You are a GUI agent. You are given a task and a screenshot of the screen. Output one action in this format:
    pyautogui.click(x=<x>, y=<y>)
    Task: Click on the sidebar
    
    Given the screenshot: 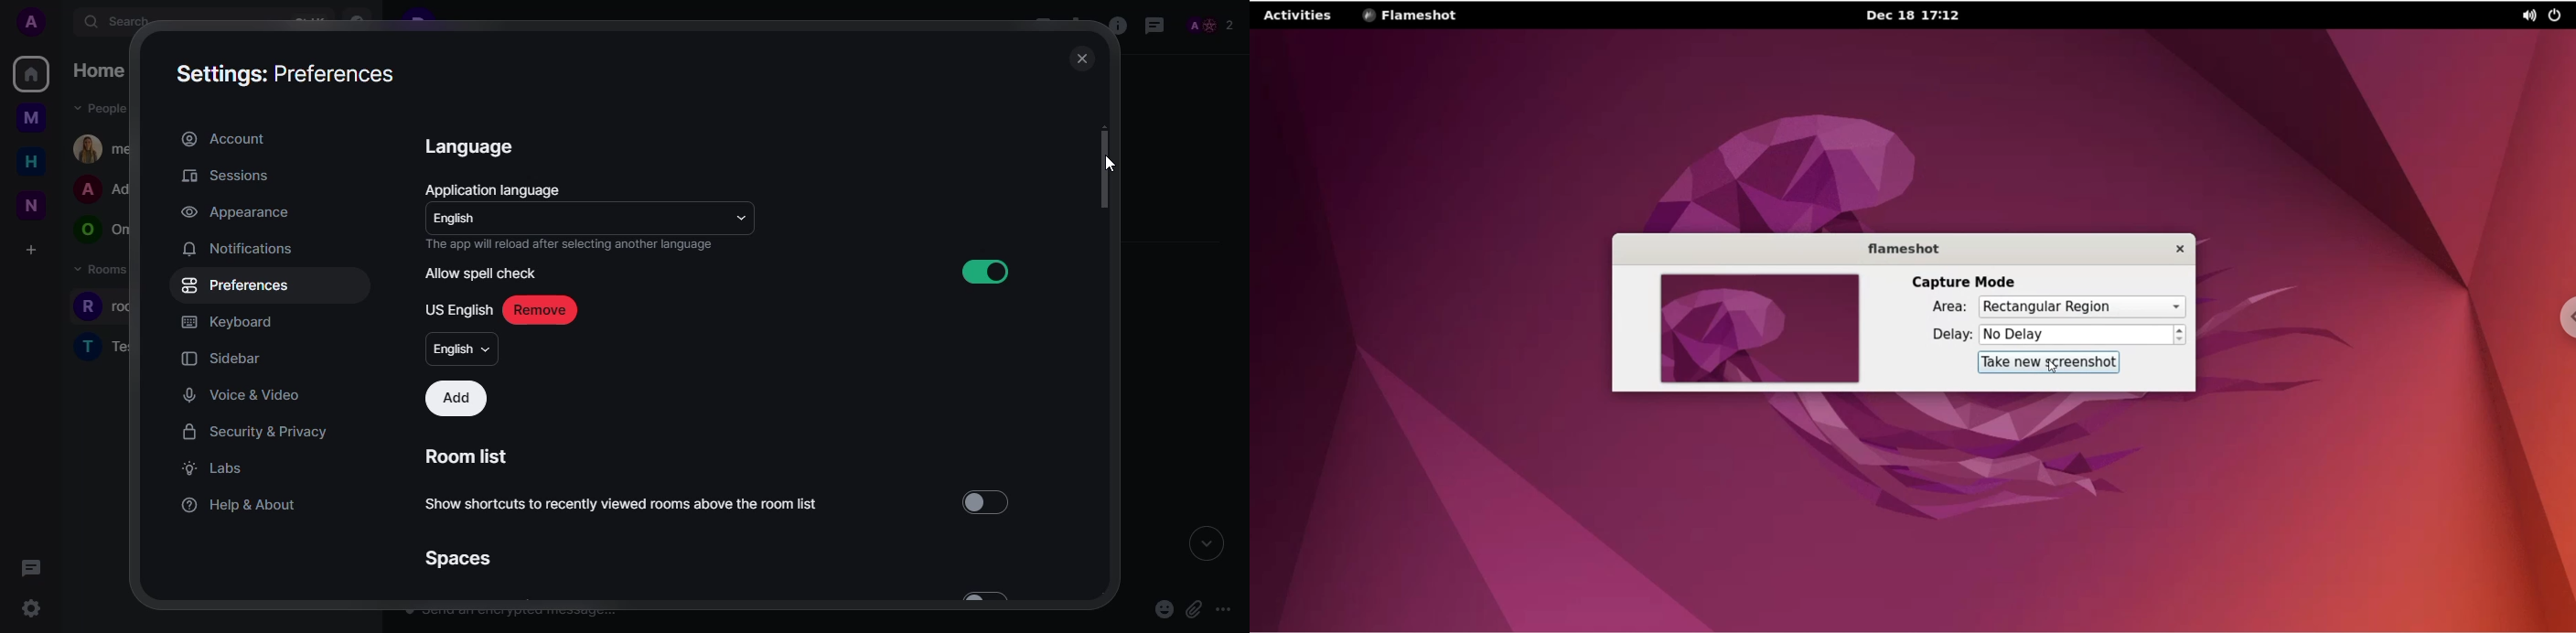 What is the action you would take?
    pyautogui.click(x=225, y=358)
    